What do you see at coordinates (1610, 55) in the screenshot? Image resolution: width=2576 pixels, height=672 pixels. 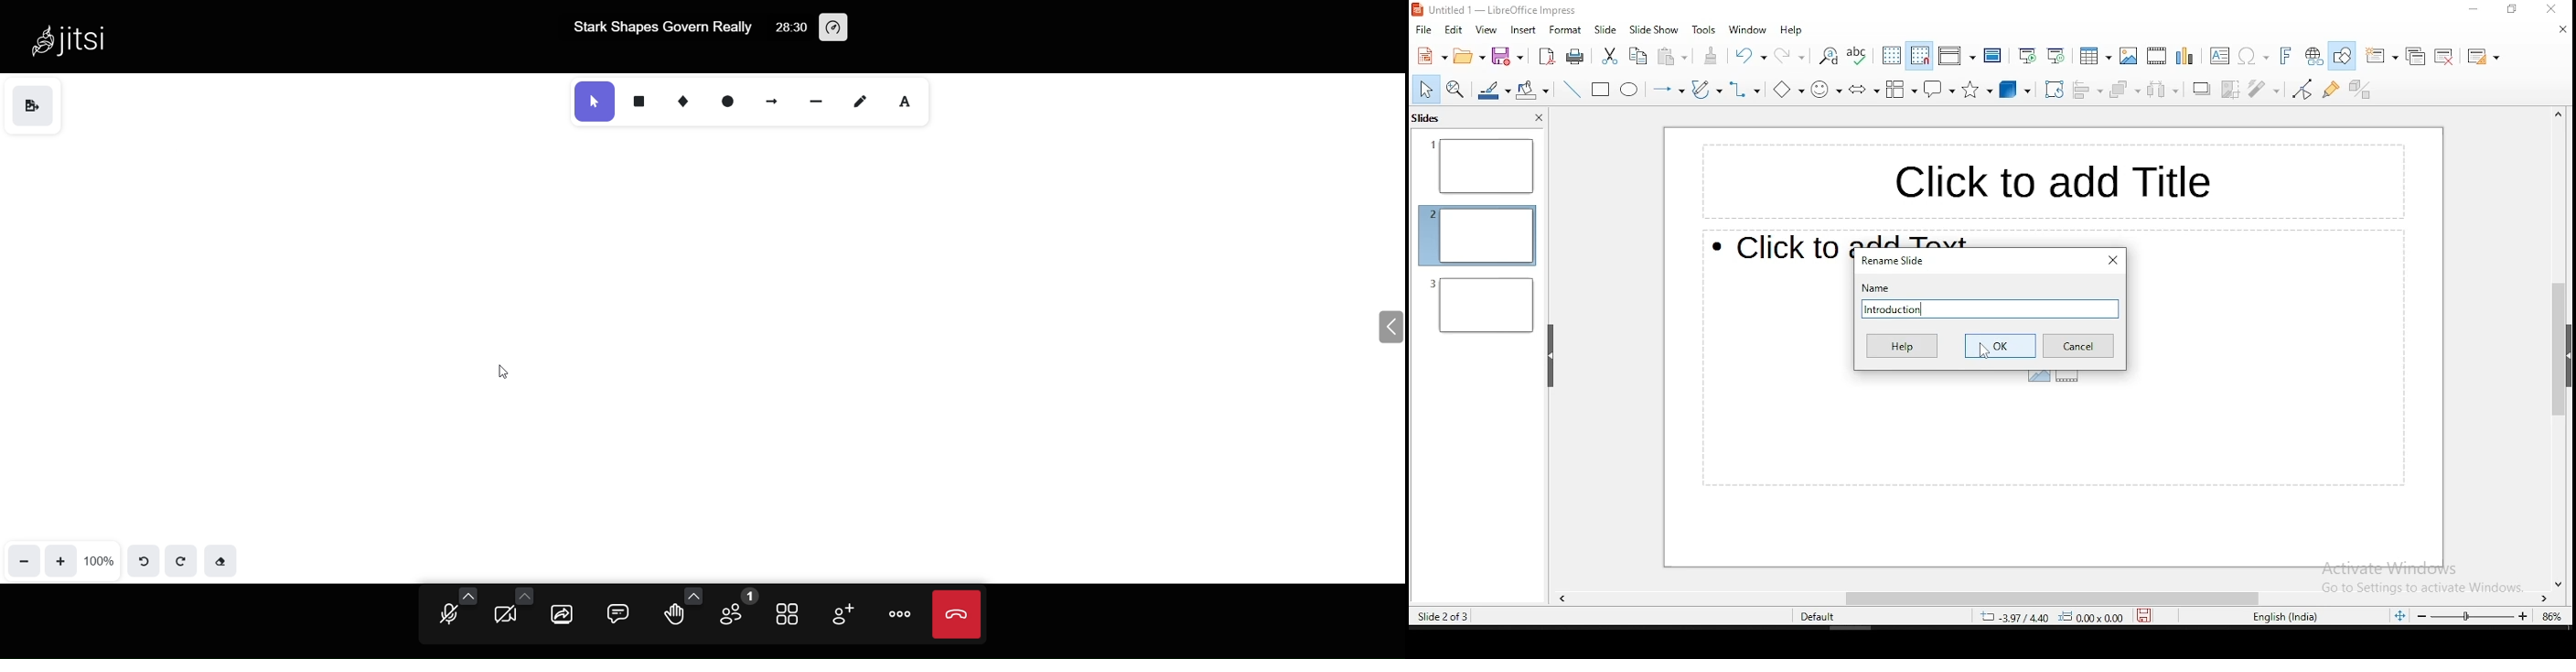 I see `cut` at bounding box center [1610, 55].